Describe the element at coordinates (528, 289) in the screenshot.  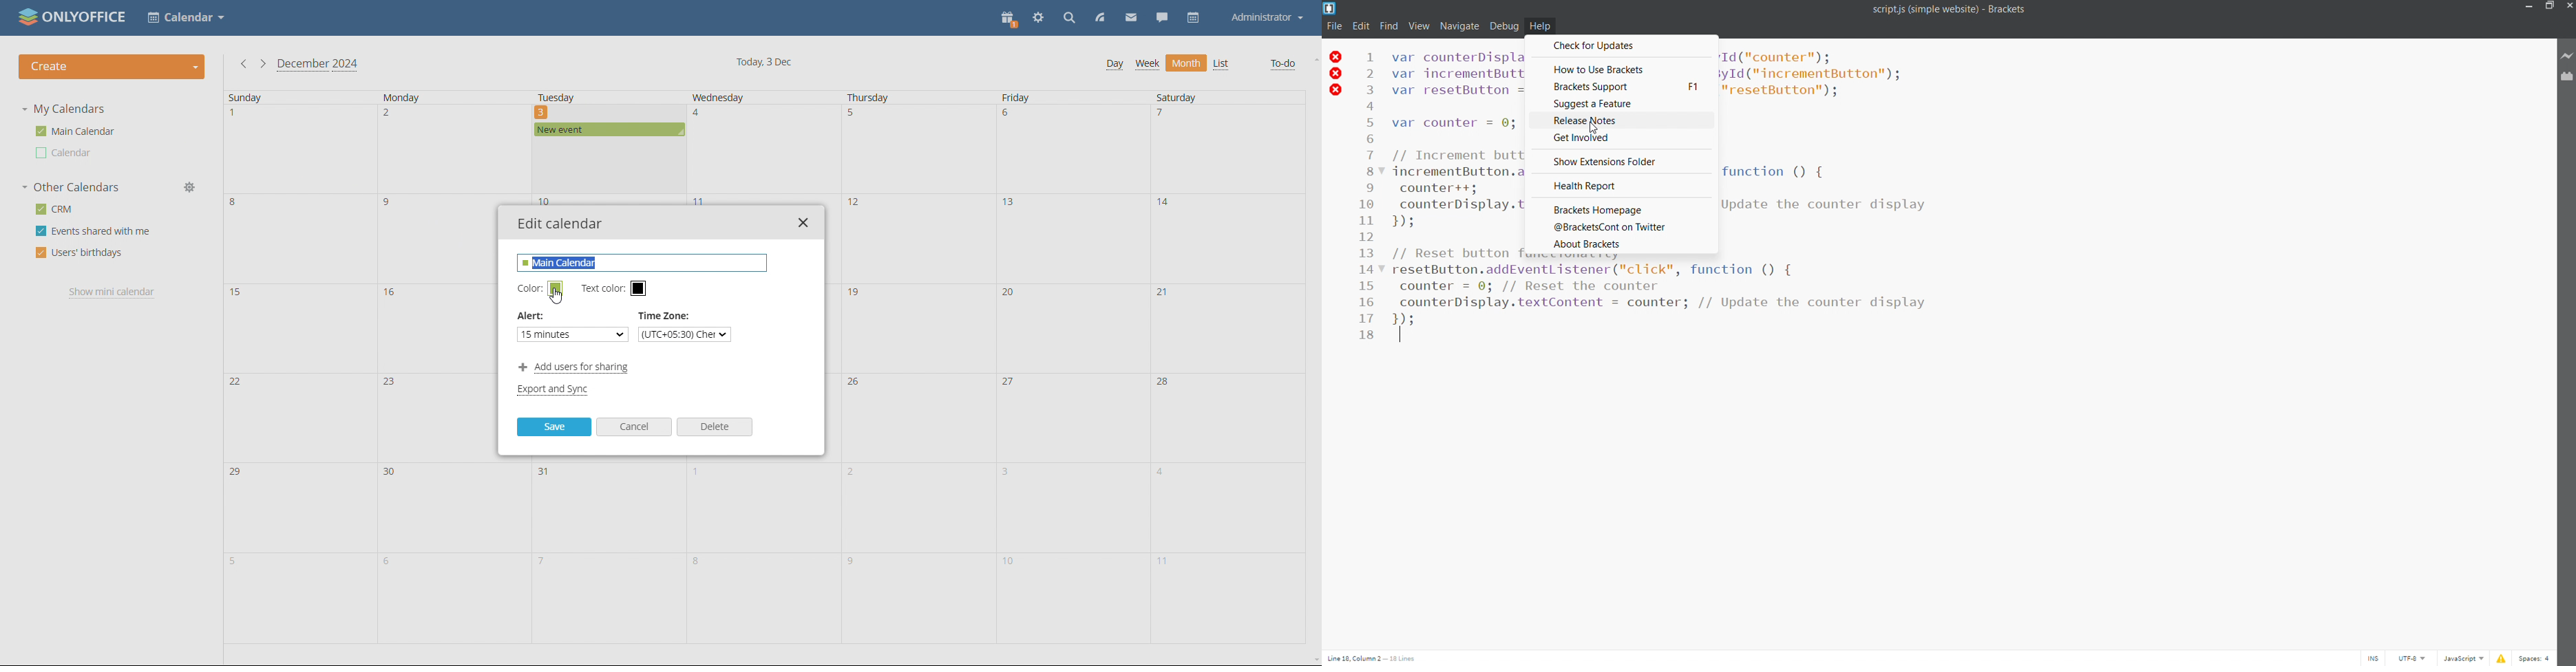
I see `color` at that location.